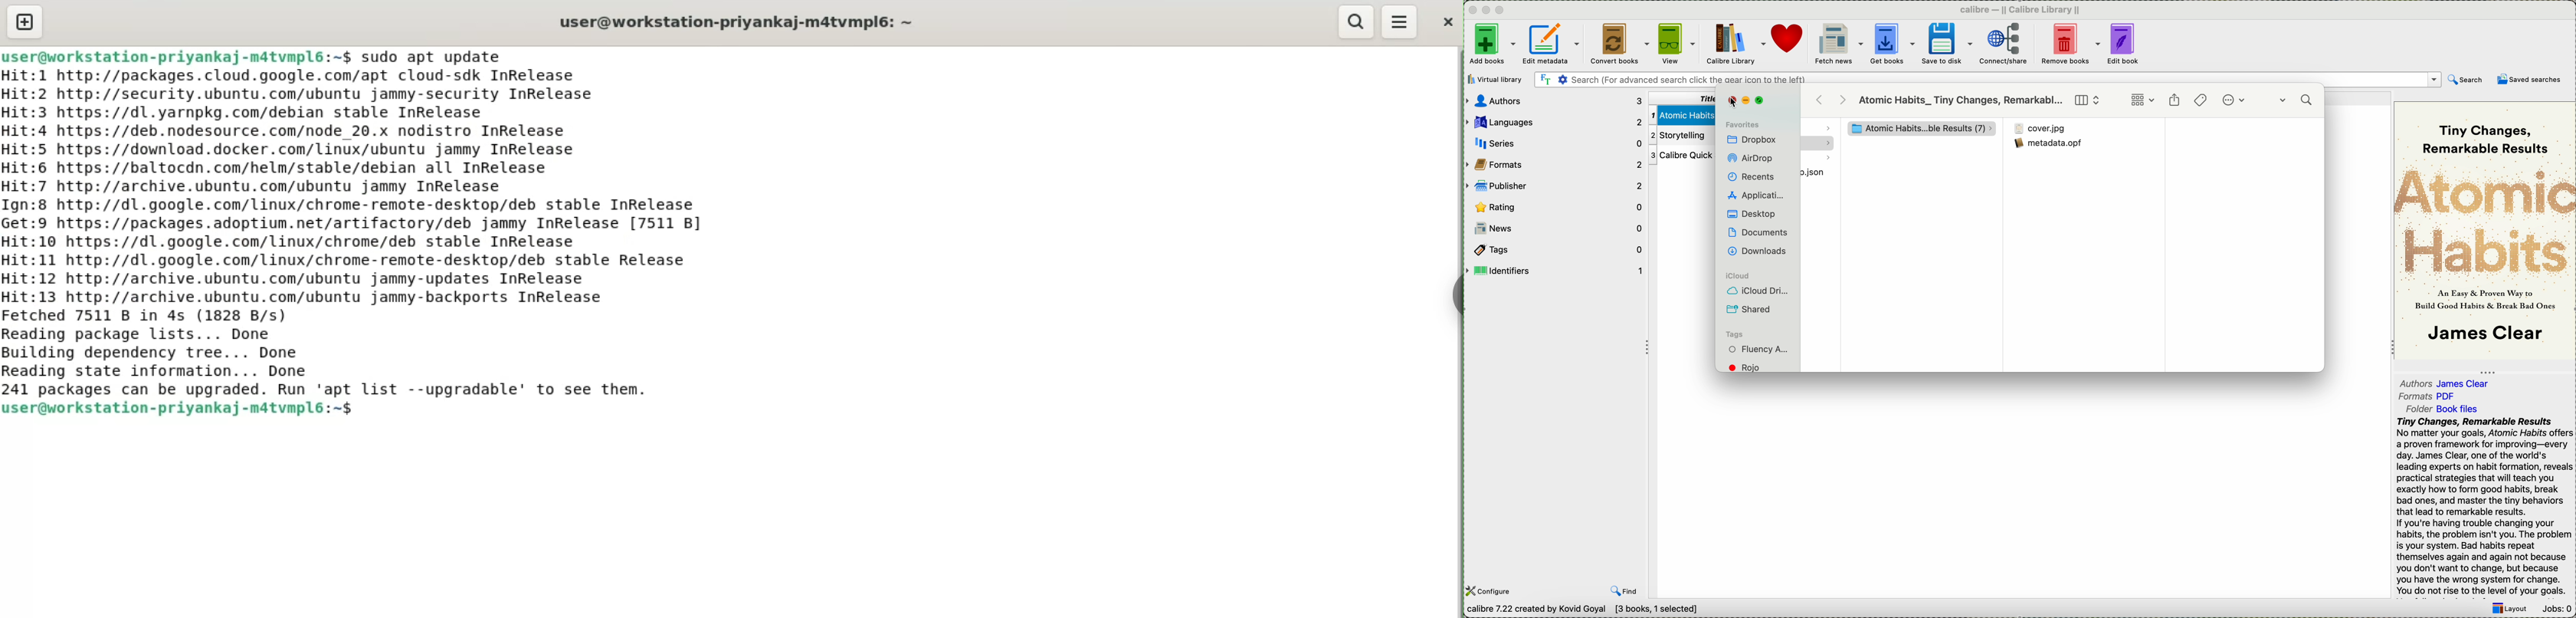 Image resolution: width=2576 pixels, height=644 pixels. Describe the element at coordinates (1554, 249) in the screenshot. I see `tags` at that location.